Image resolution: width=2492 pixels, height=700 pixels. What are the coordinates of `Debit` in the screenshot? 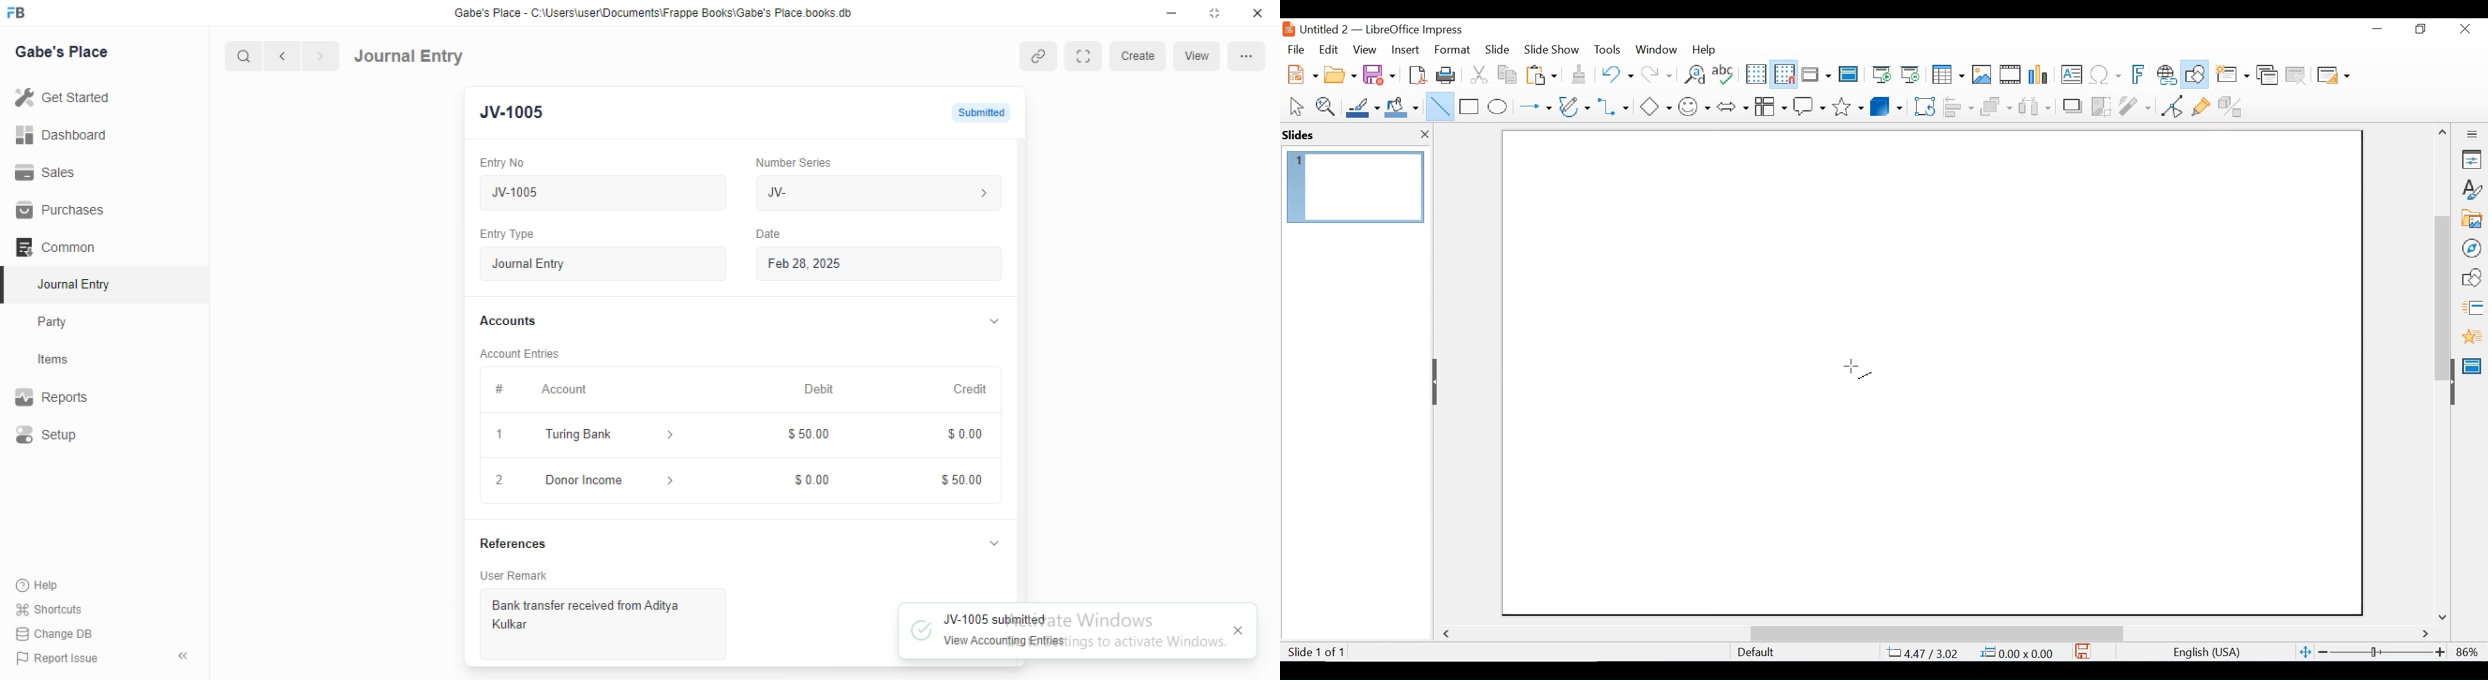 It's located at (818, 390).